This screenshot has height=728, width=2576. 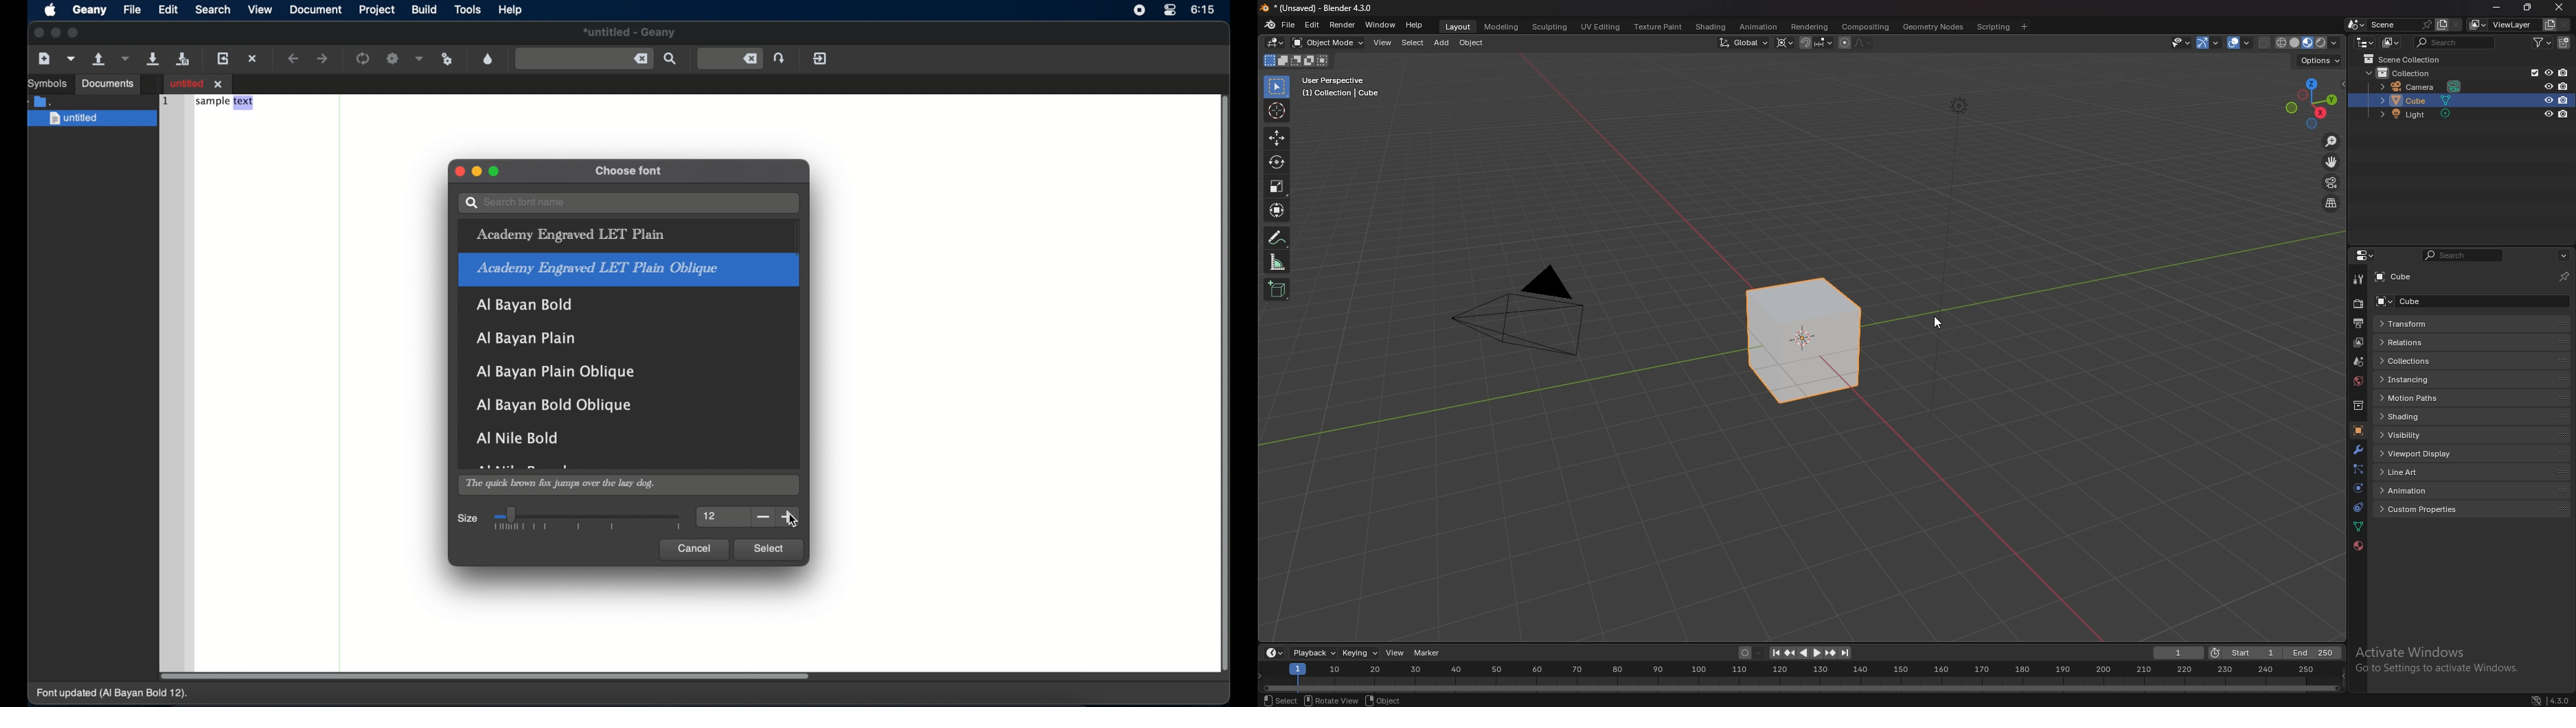 What do you see at coordinates (526, 338) in the screenshot?
I see `al bayan plain` at bounding box center [526, 338].